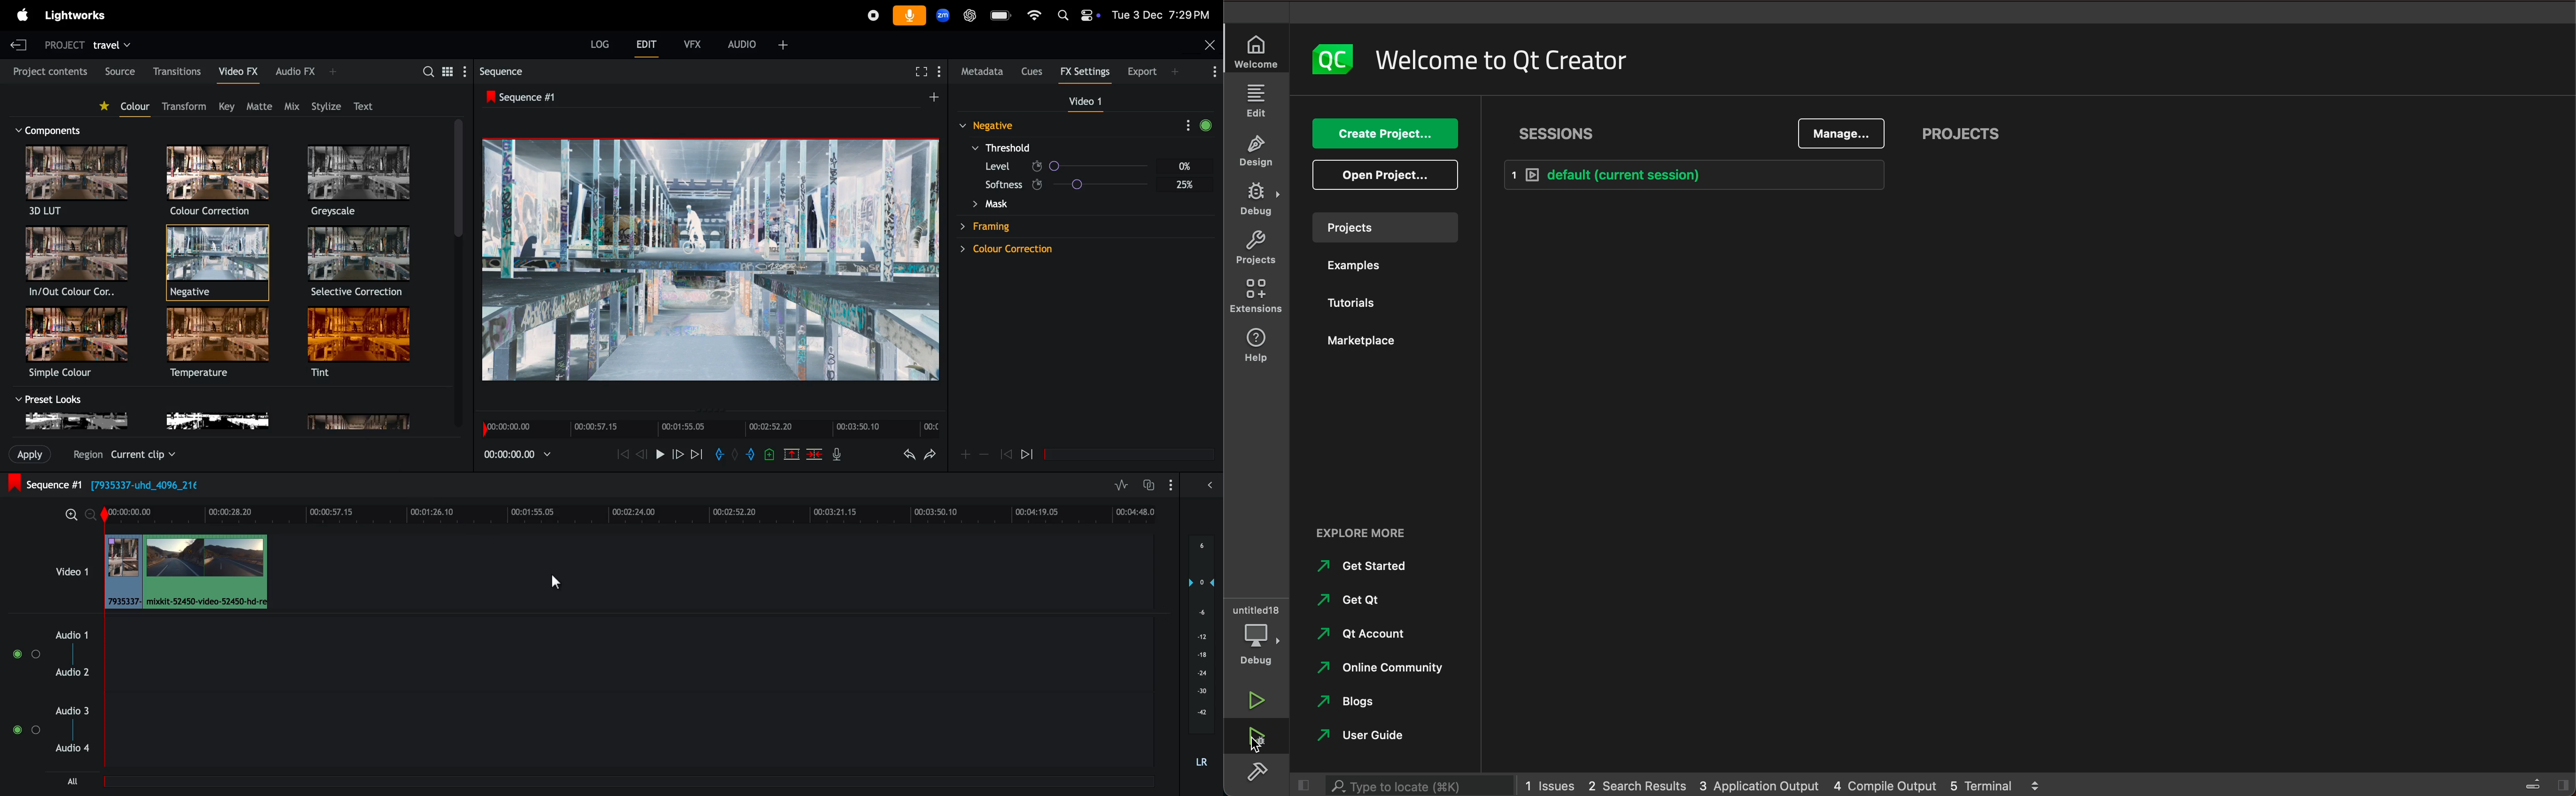  I want to click on componenet, so click(55, 129).